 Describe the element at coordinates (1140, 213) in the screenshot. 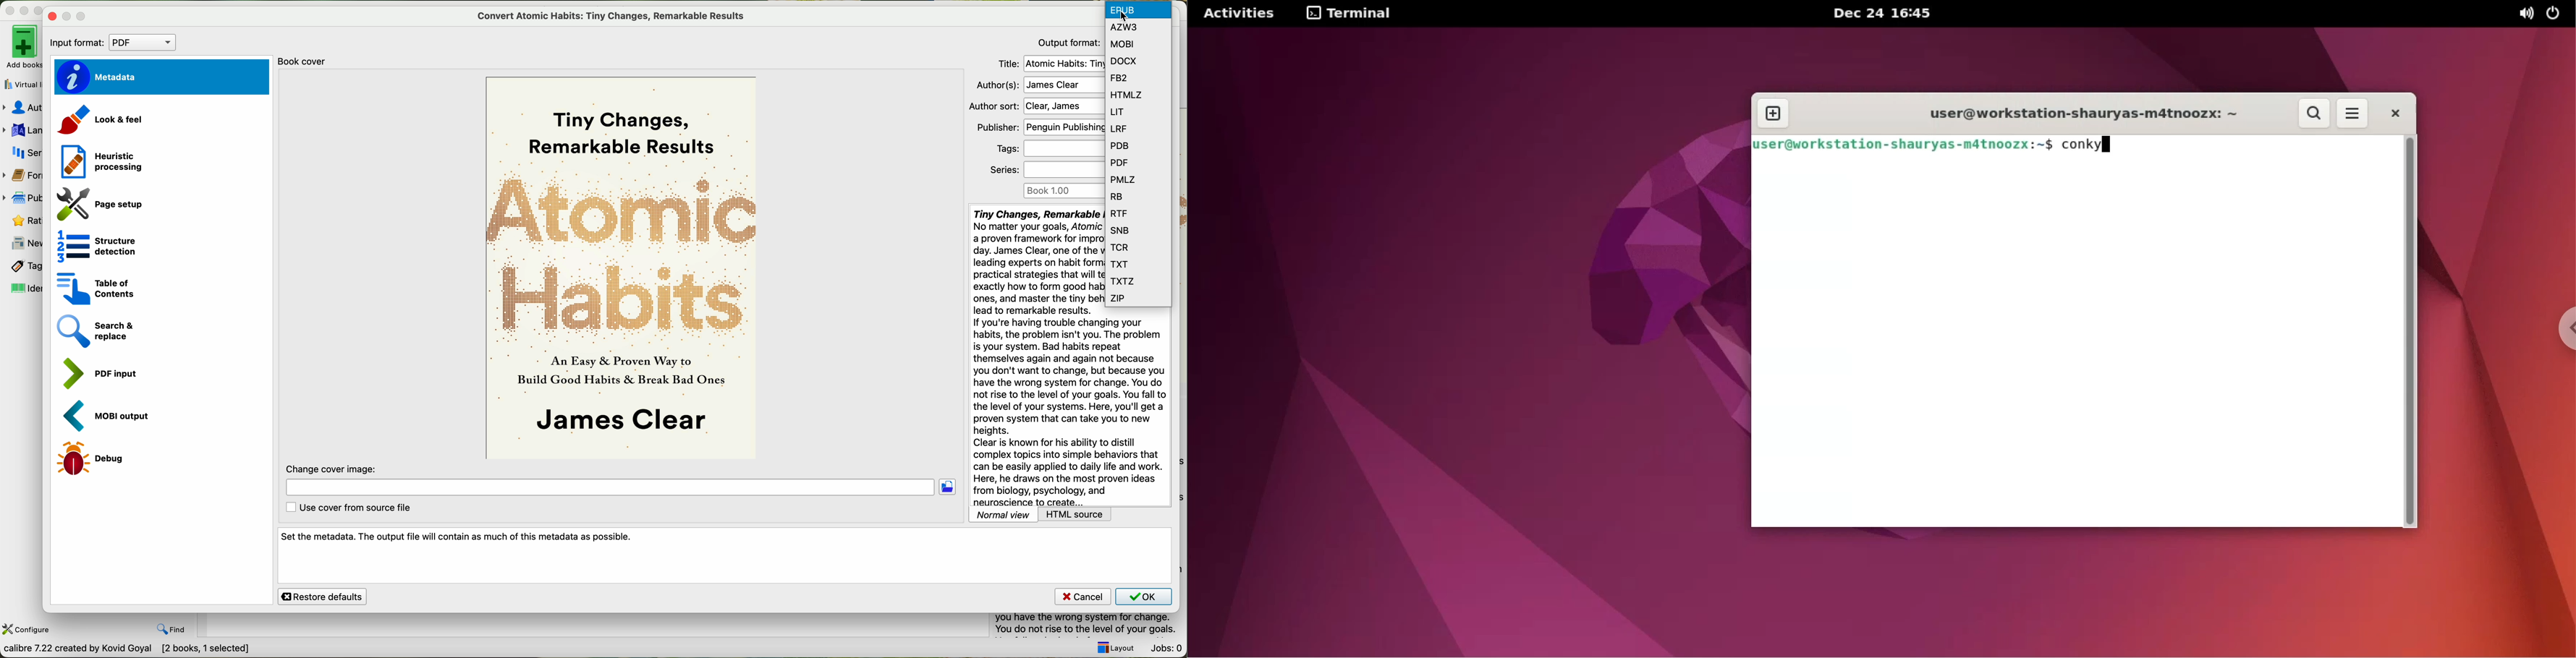

I see `RTF` at that location.